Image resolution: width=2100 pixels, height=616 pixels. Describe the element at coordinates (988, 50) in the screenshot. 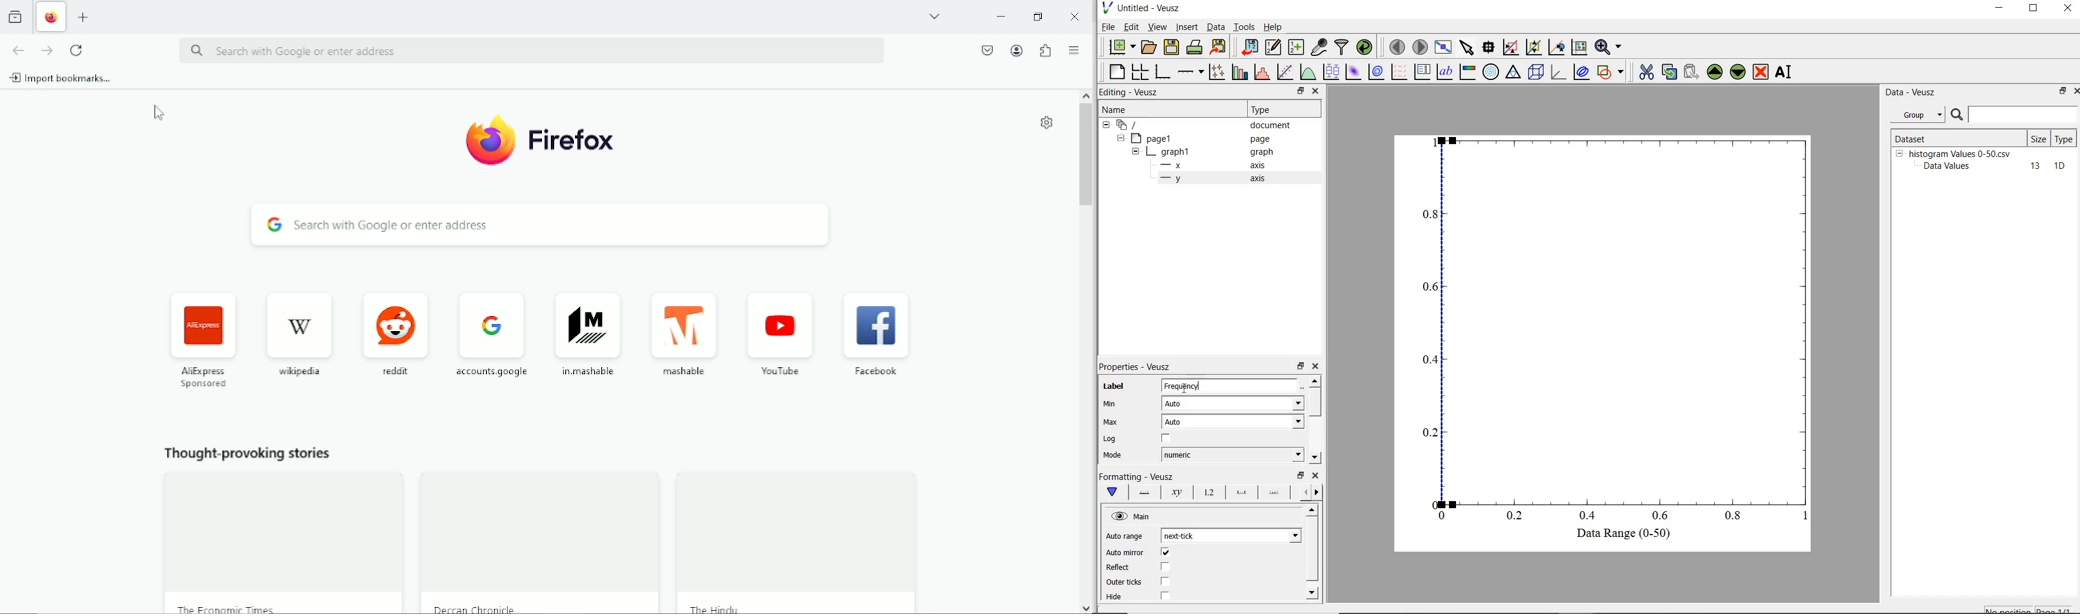

I see `Save to pocket` at that location.